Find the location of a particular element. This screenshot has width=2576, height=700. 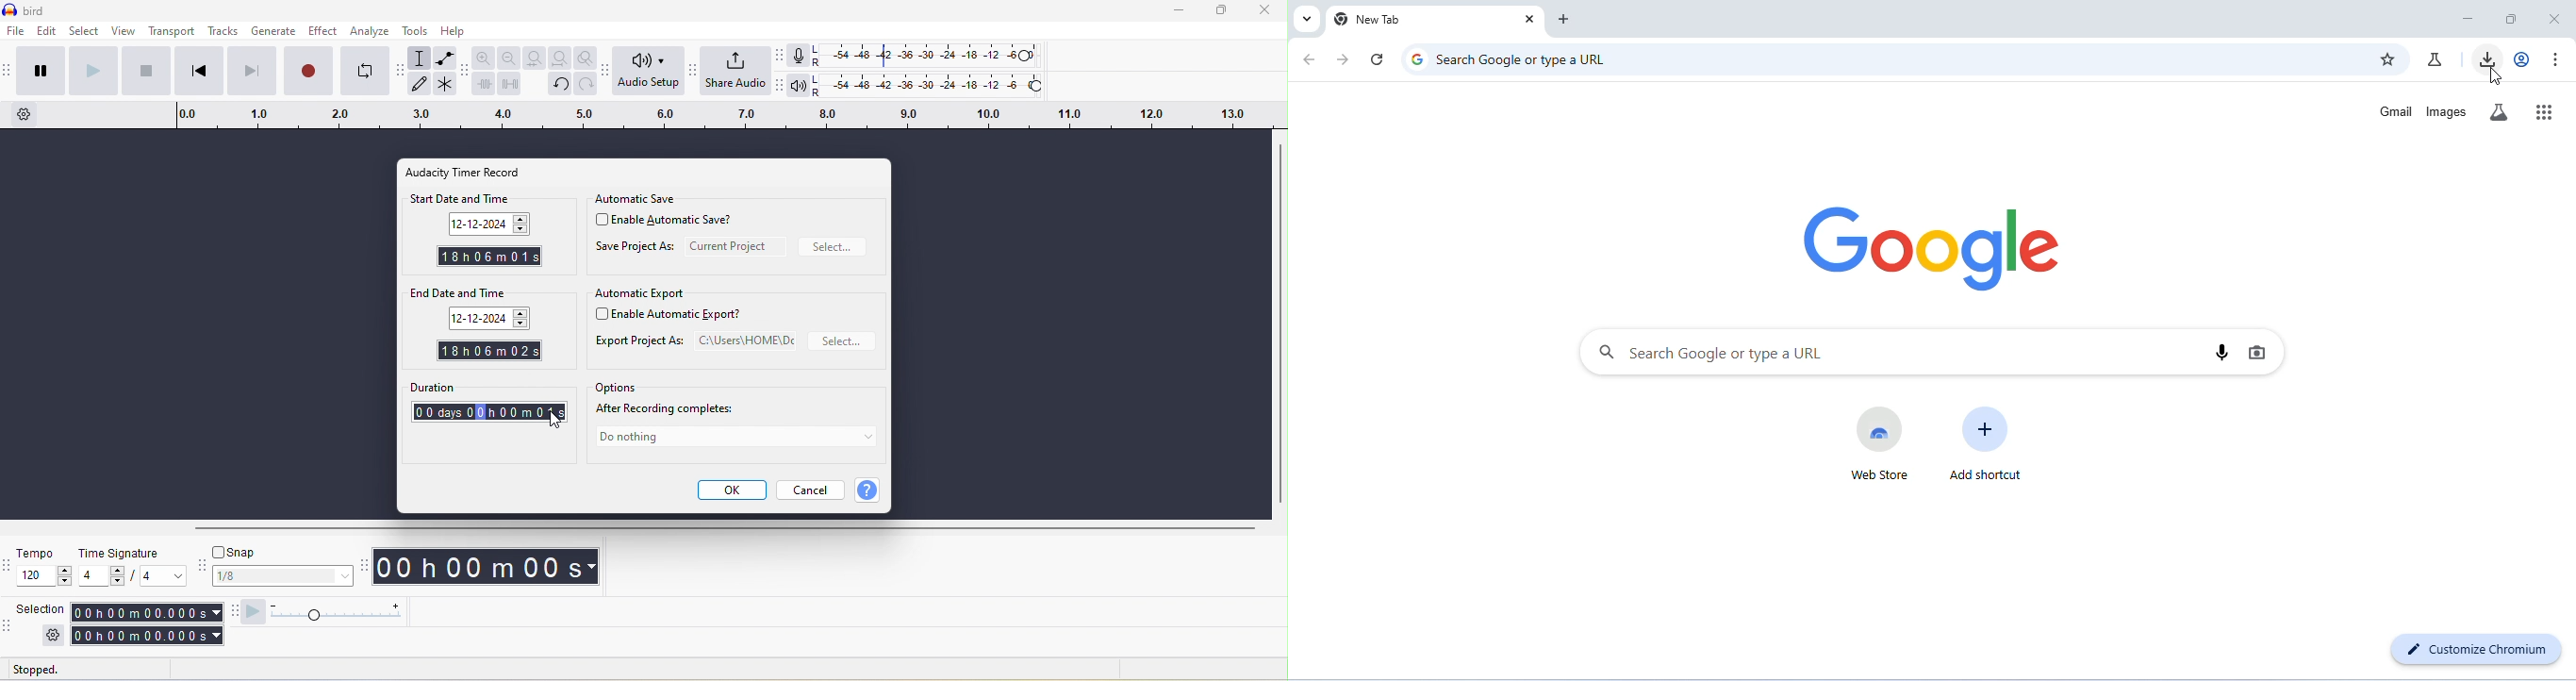

date is located at coordinates (492, 224).